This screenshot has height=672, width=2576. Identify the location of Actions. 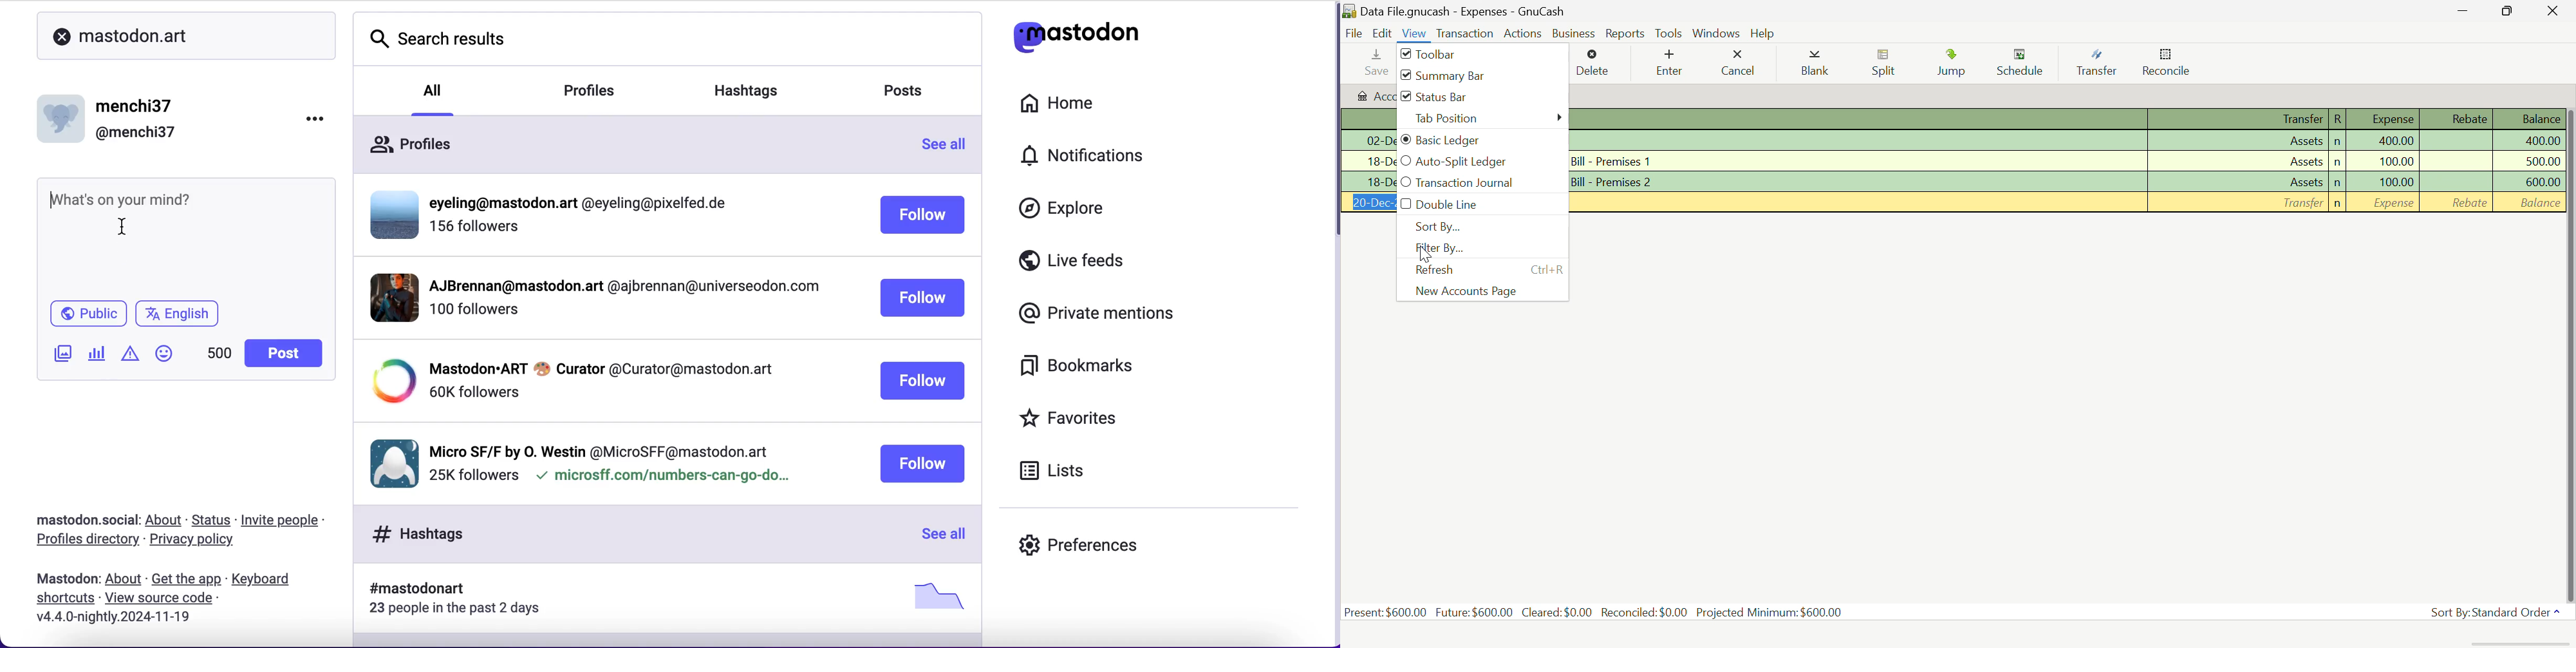
(1524, 33).